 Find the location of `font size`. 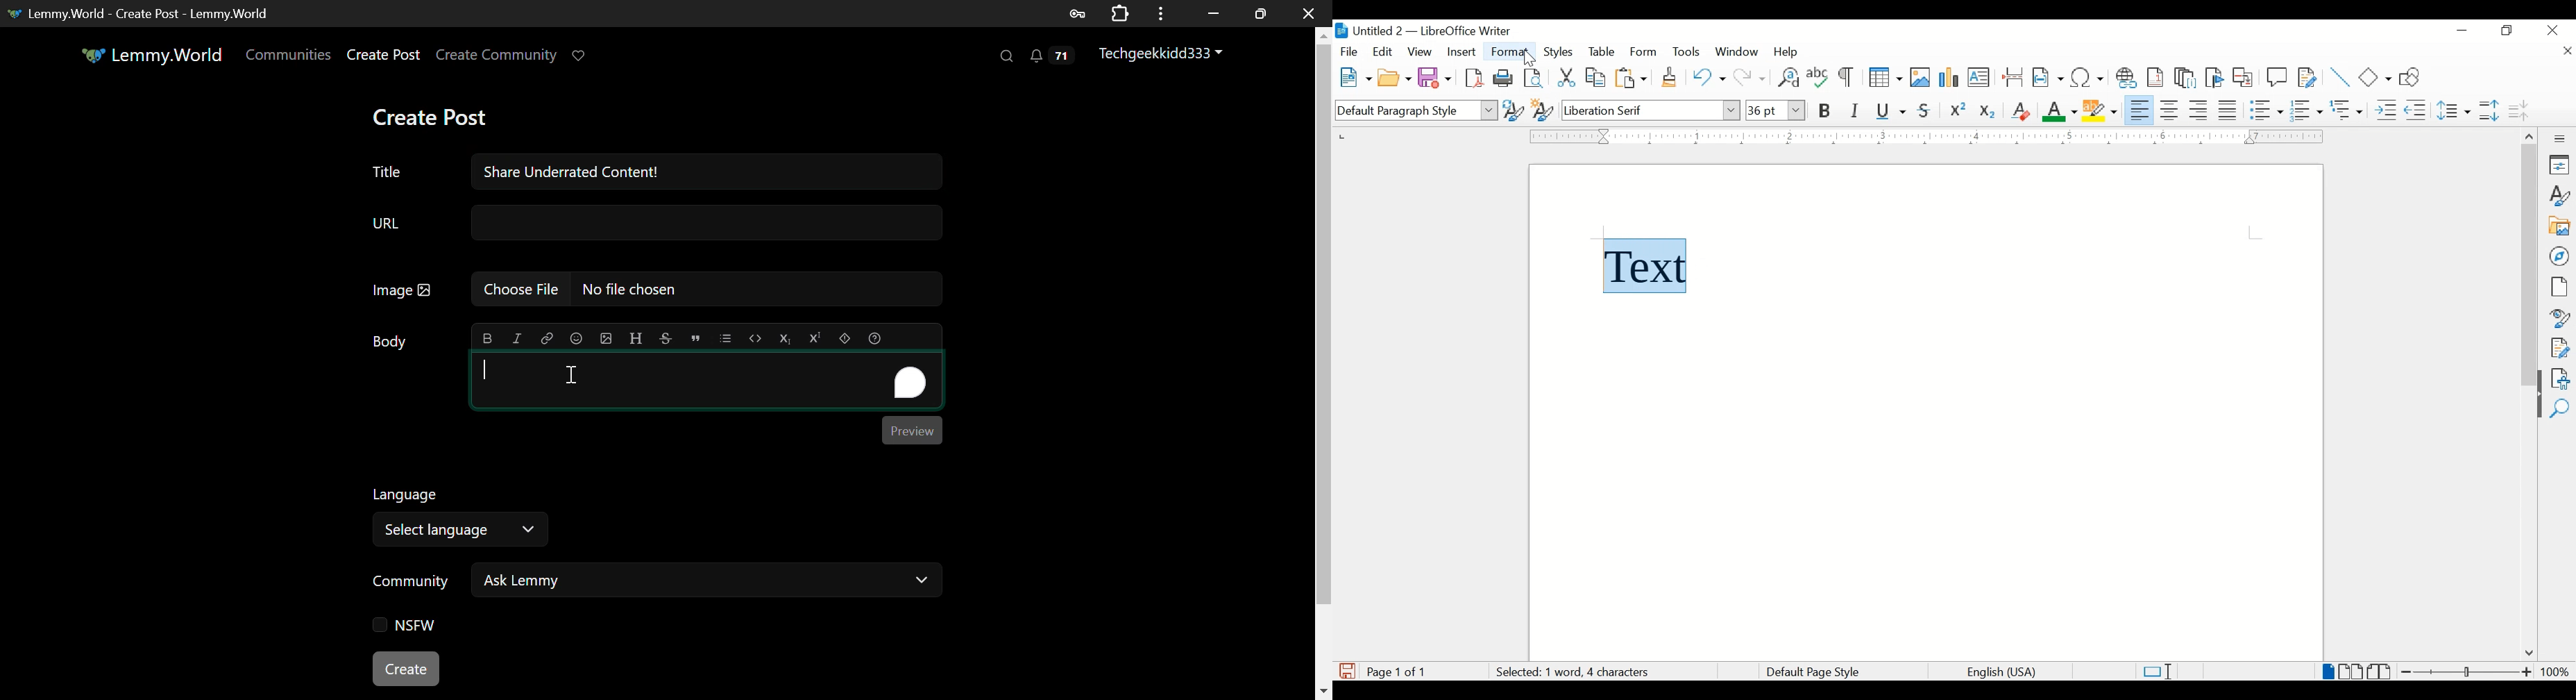

font size is located at coordinates (1775, 110).